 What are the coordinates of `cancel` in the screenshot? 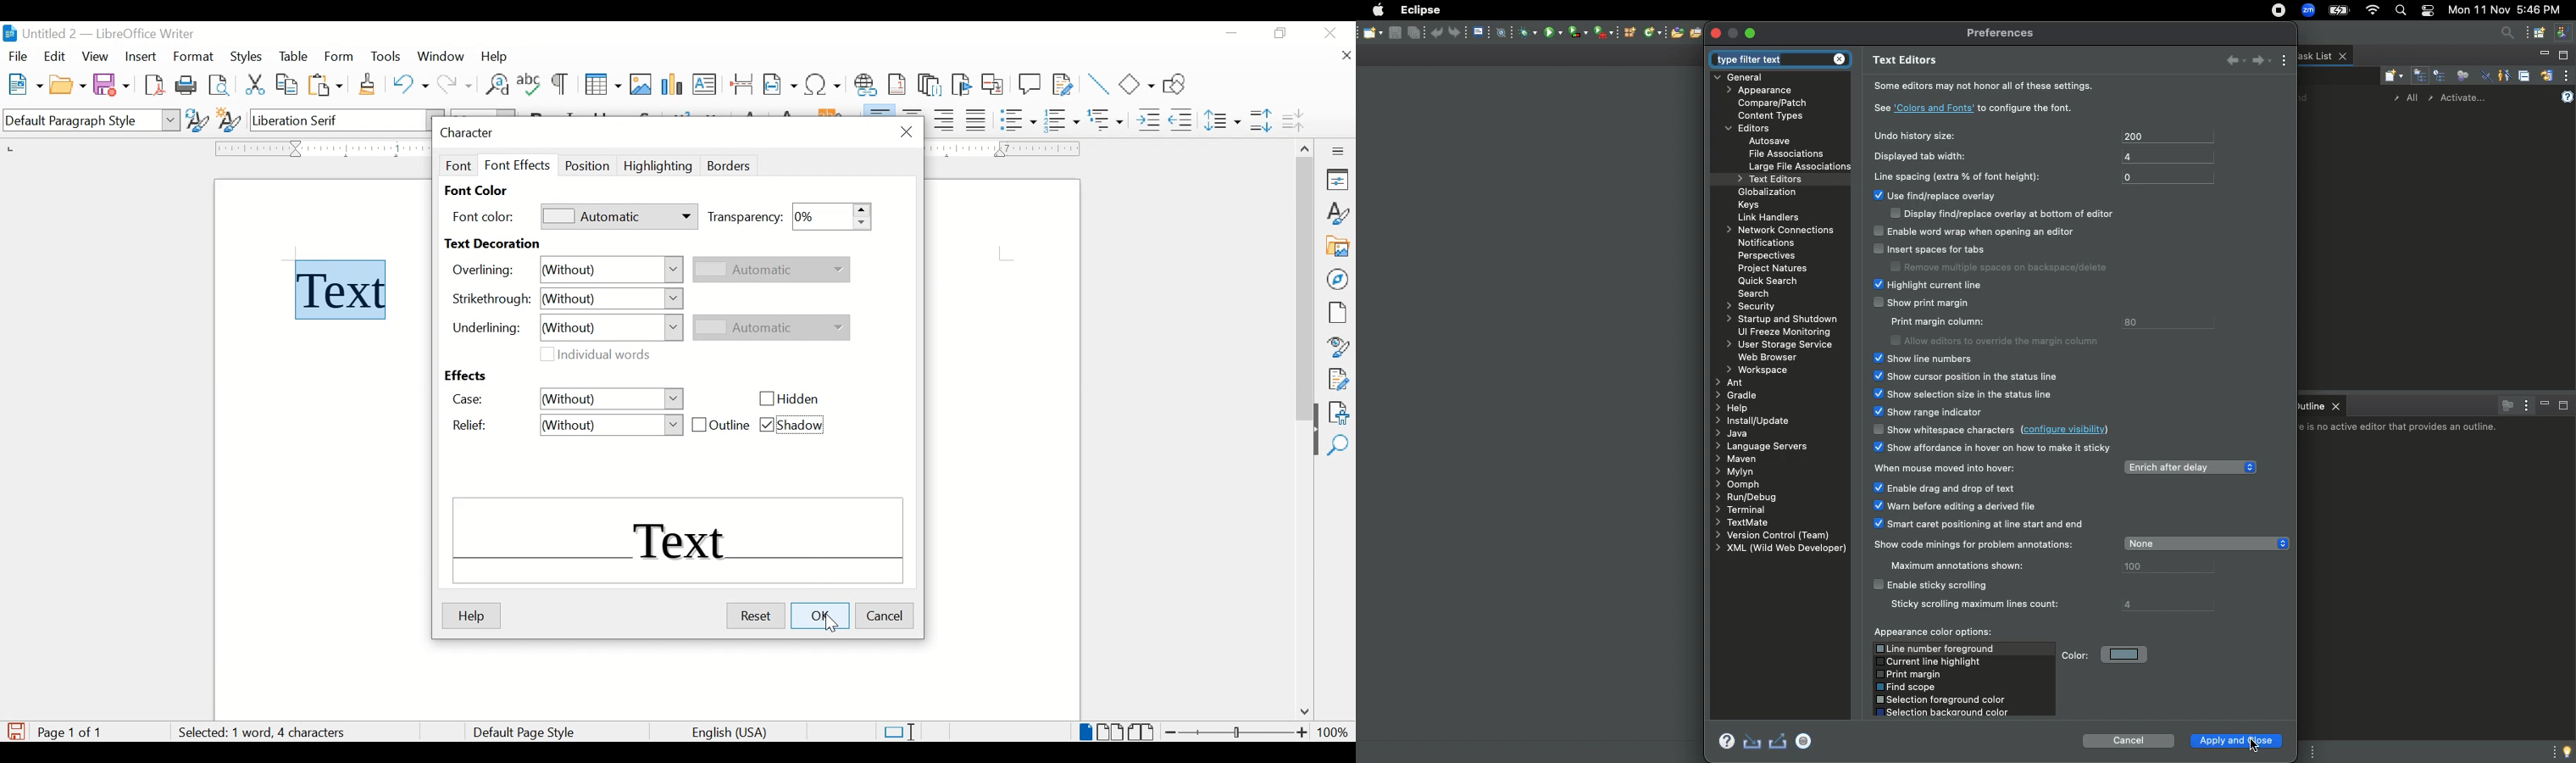 It's located at (885, 615).